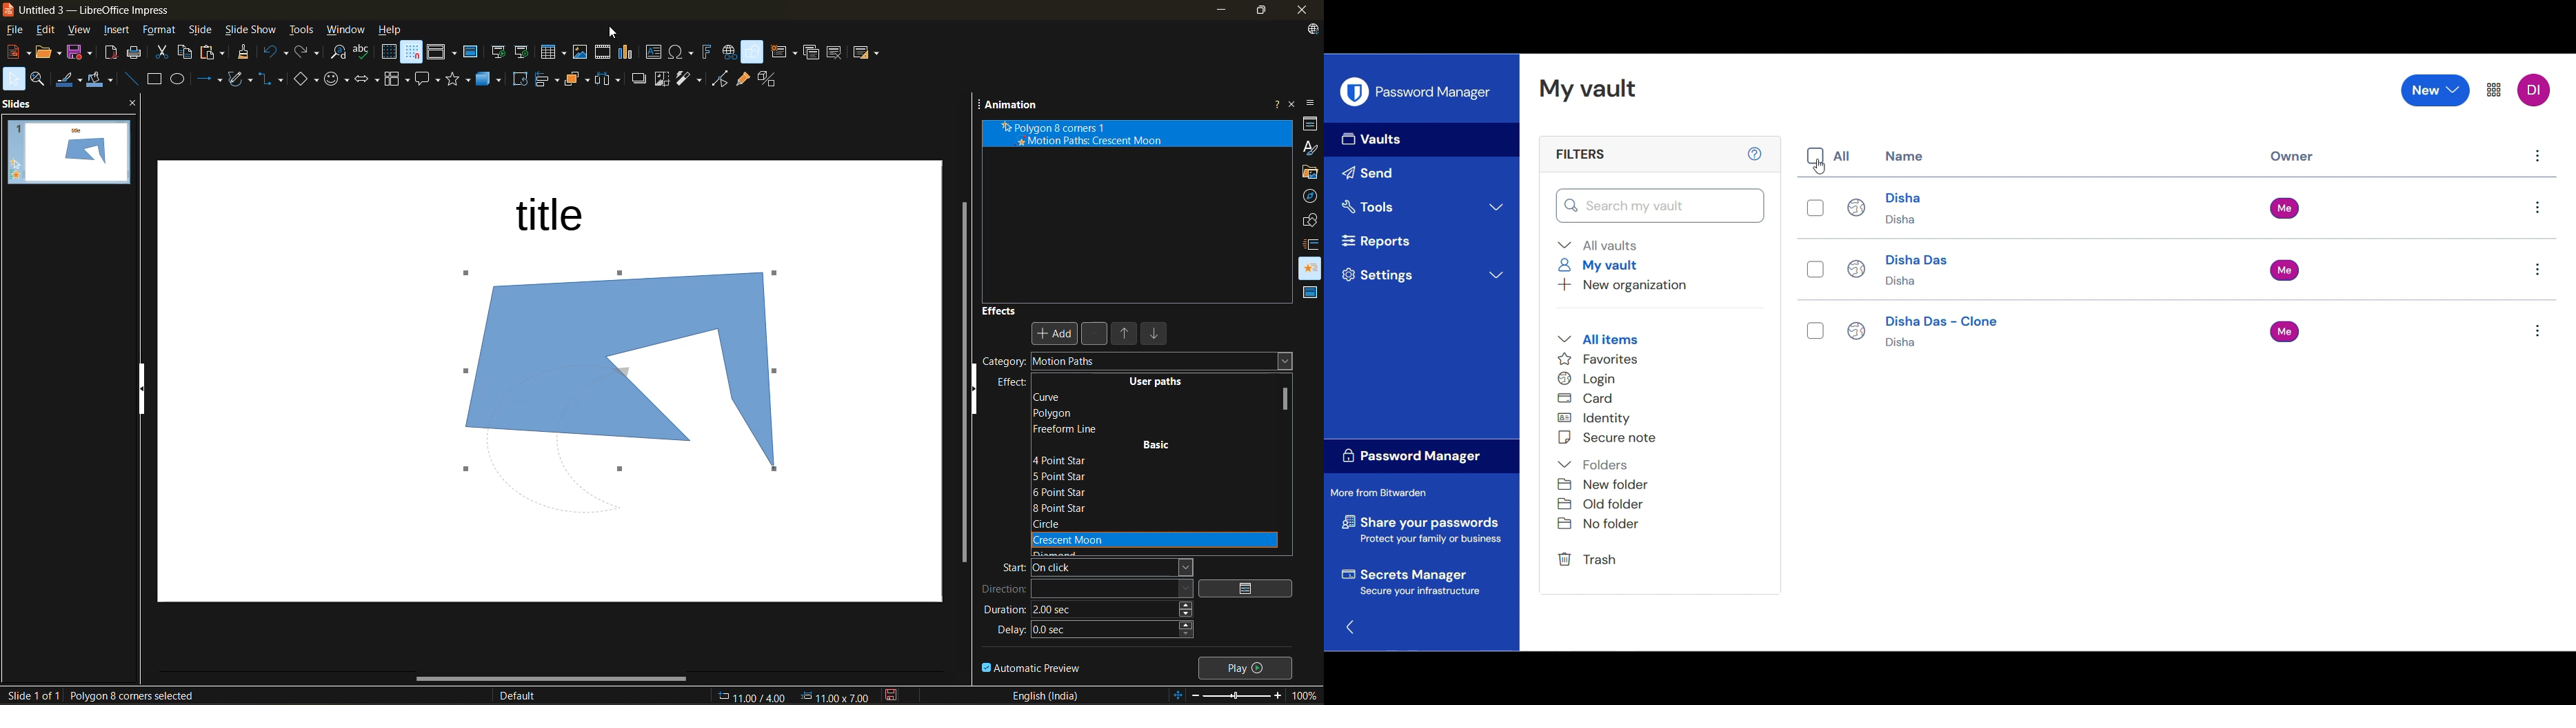  Describe the element at coordinates (181, 79) in the screenshot. I see `ellipse` at that location.